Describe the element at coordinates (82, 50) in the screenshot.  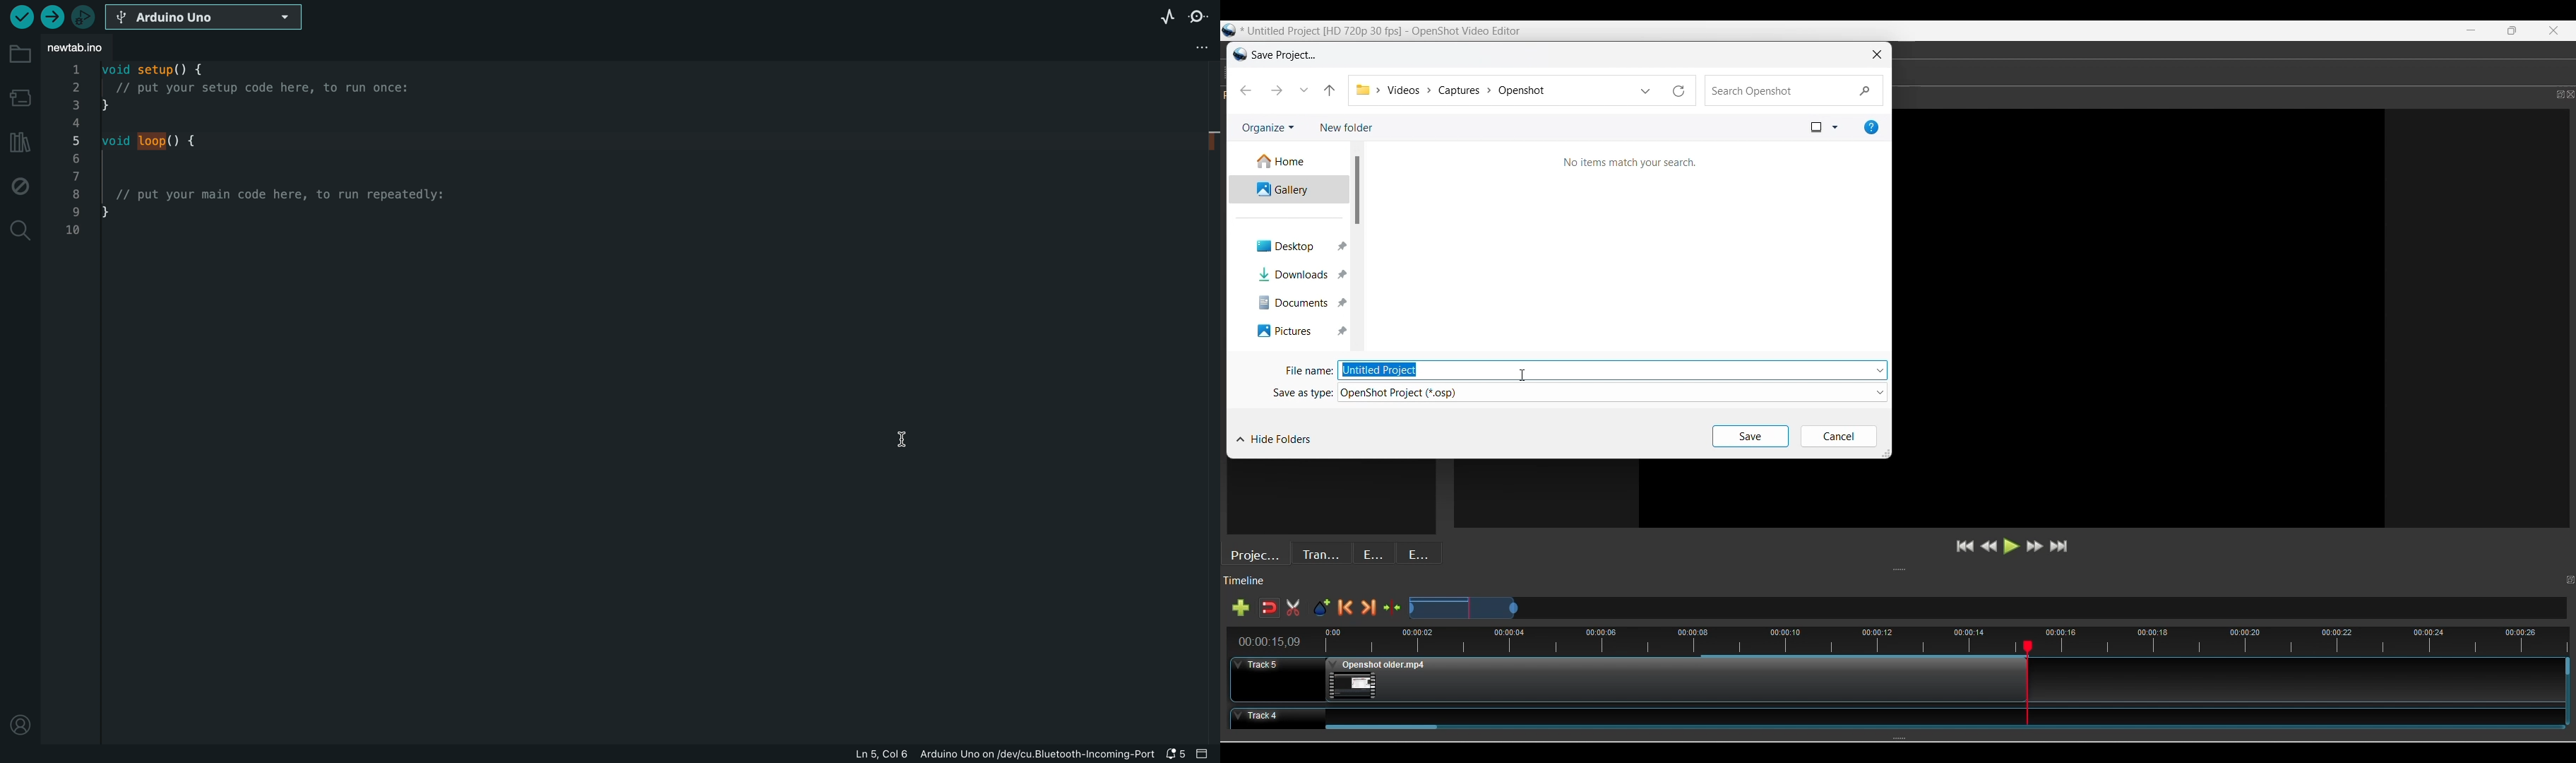
I see `file tab` at that location.